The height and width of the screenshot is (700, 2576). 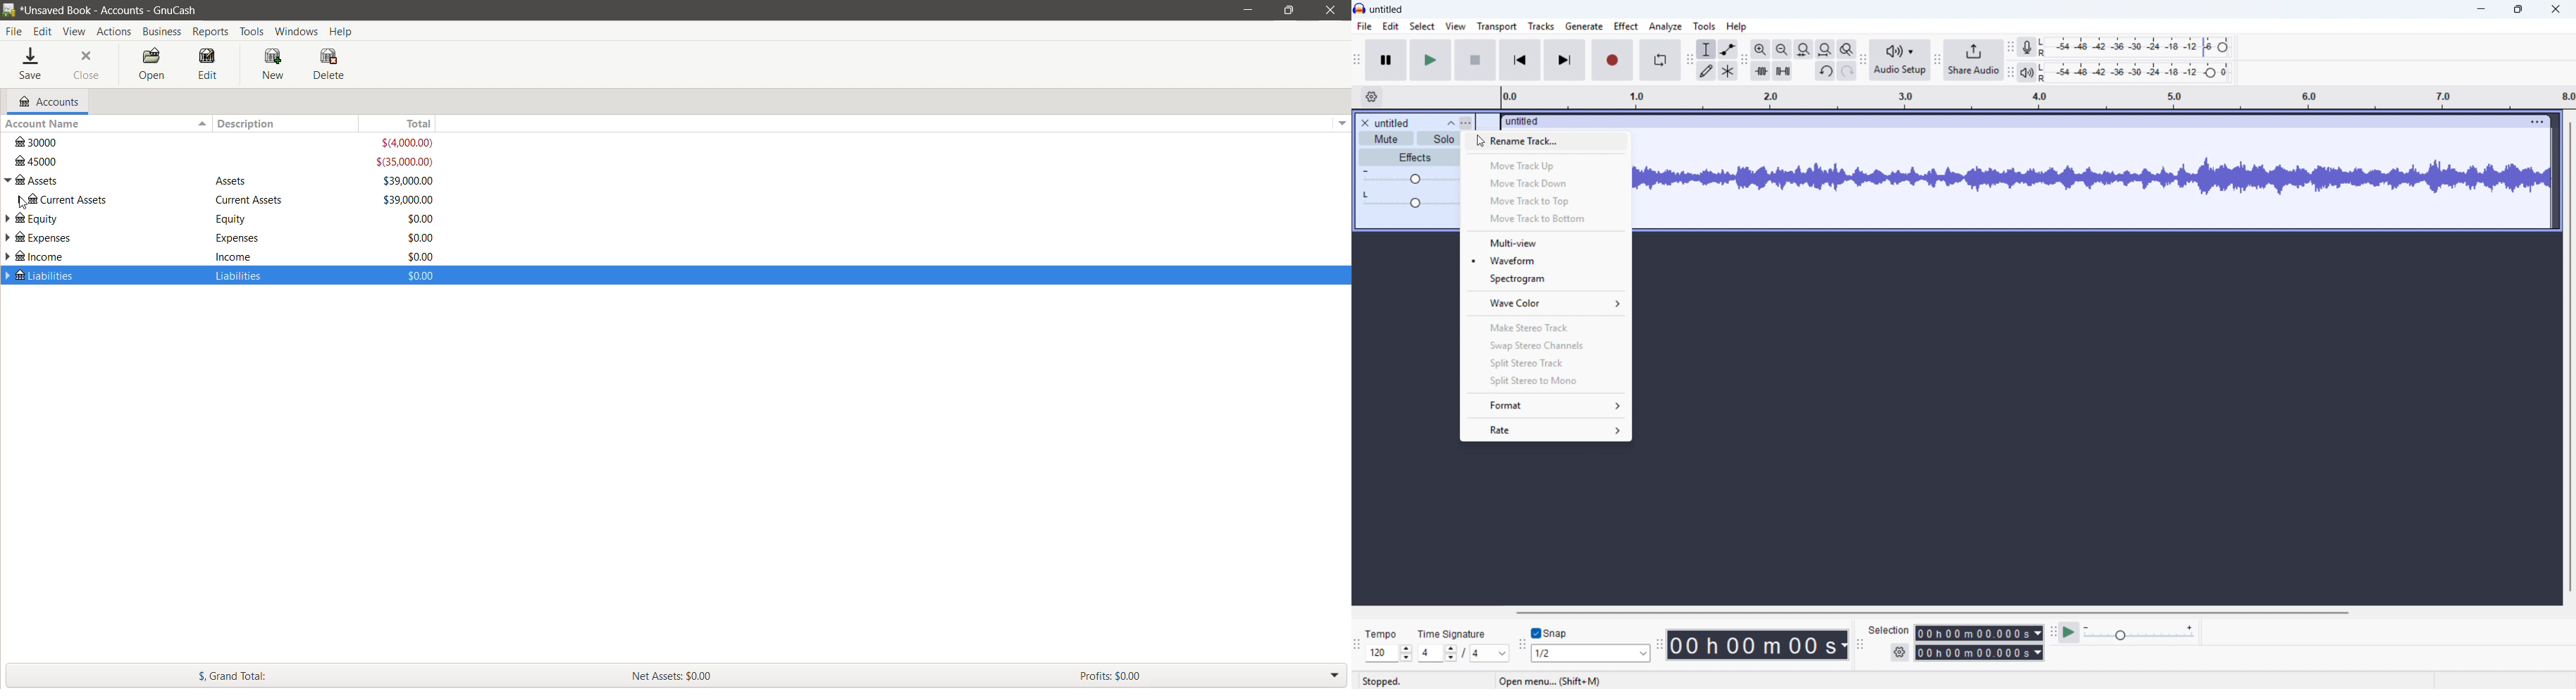 I want to click on Make stereo track , so click(x=1545, y=328).